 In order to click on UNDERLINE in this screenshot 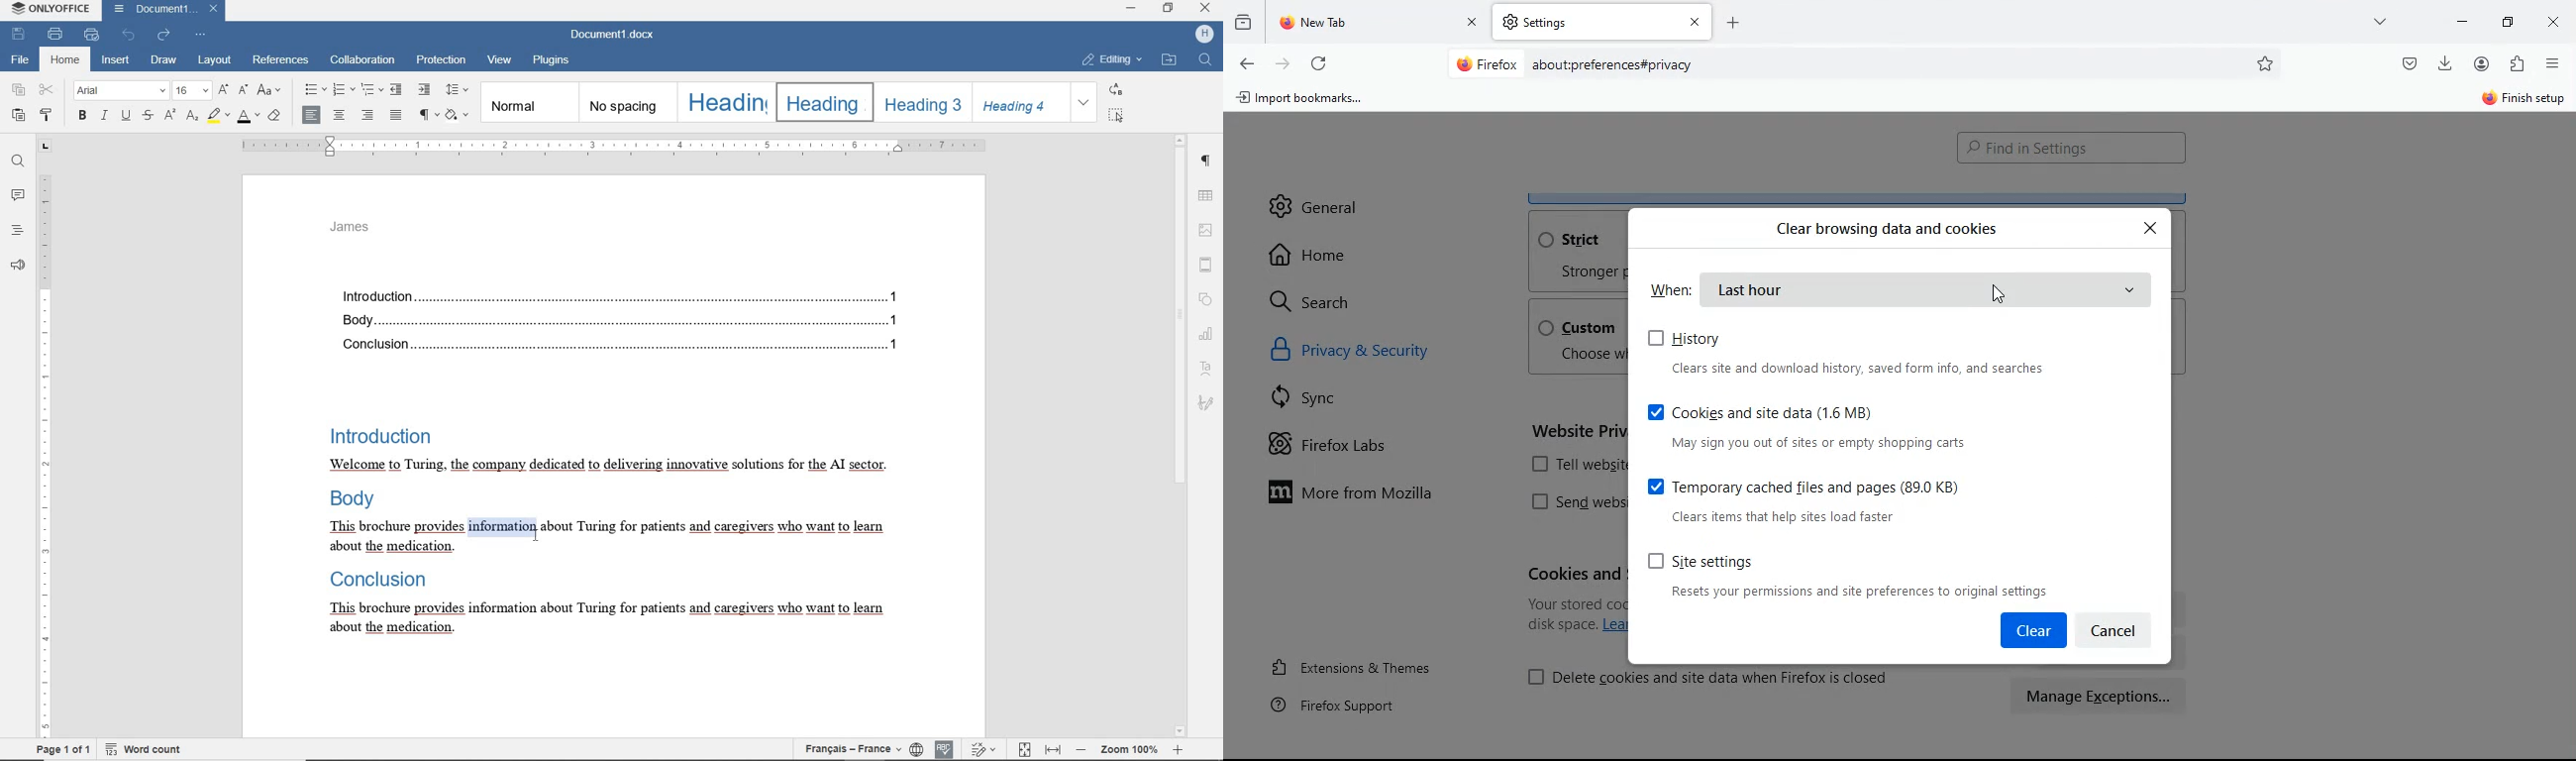, I will do `click(125, 117)`.